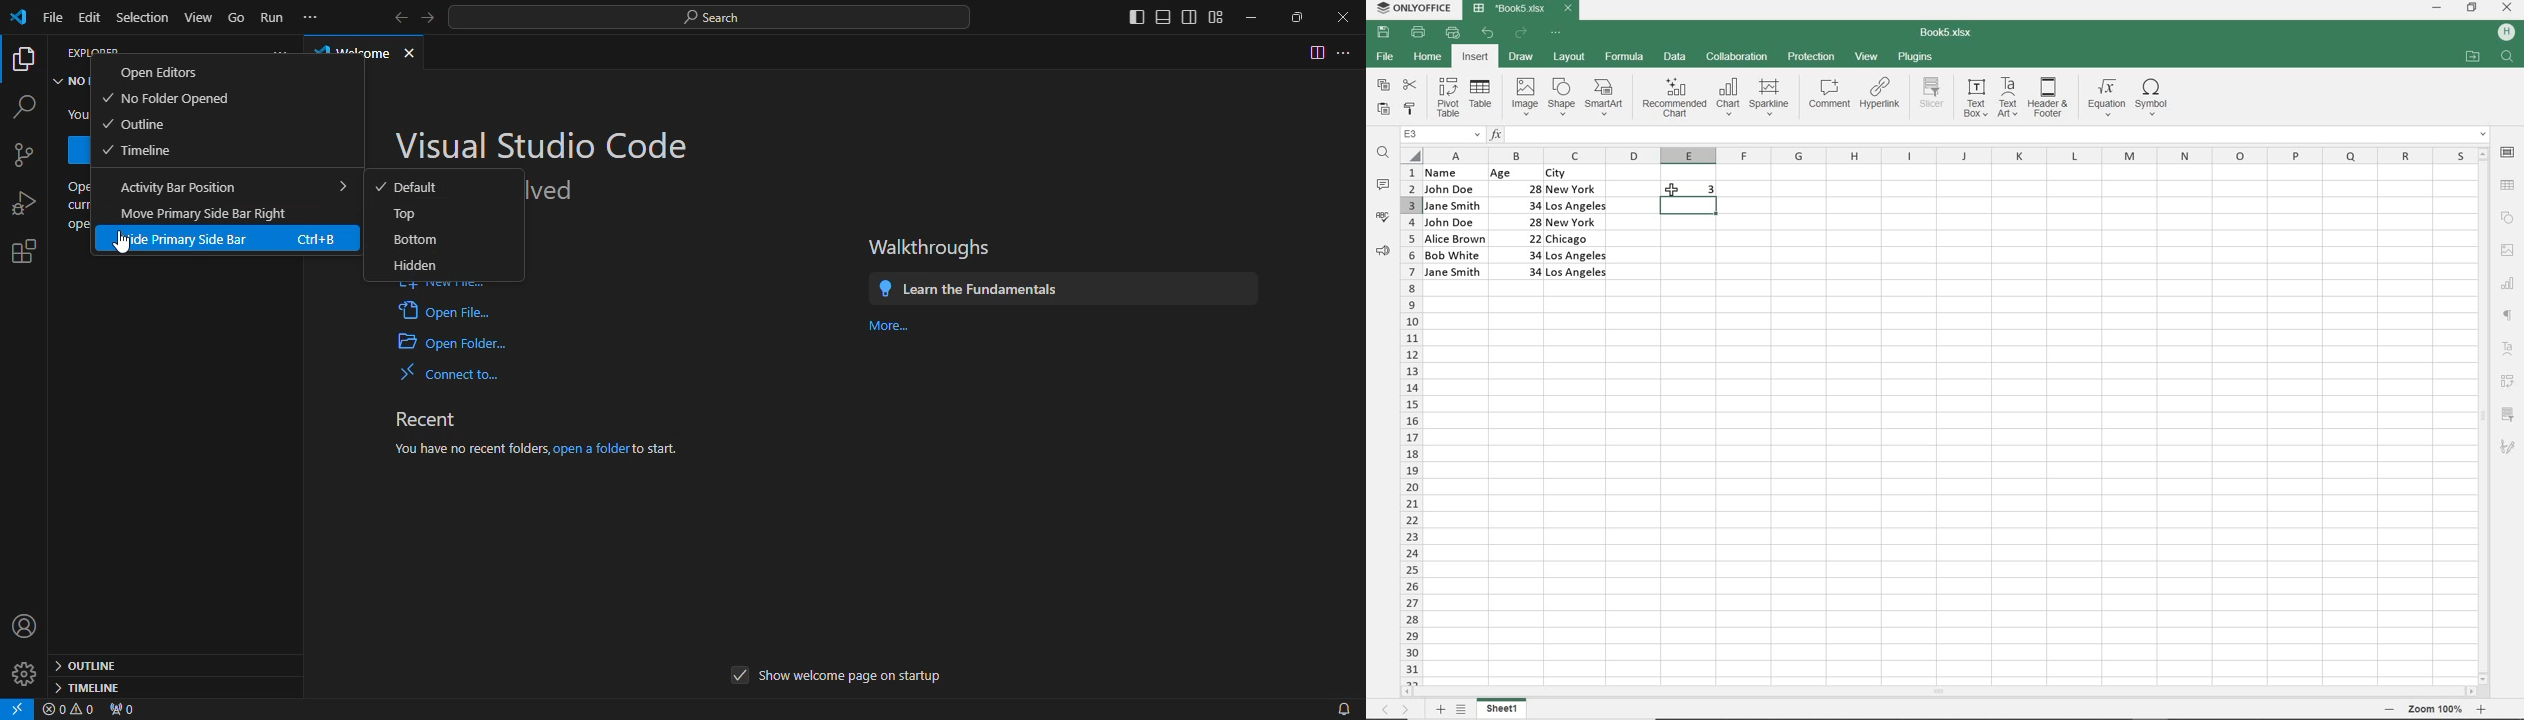 This screenshot has width=2548, height=728. Describe the element at coordinates (314, 17) in the screenshot. I see `more` at that location.